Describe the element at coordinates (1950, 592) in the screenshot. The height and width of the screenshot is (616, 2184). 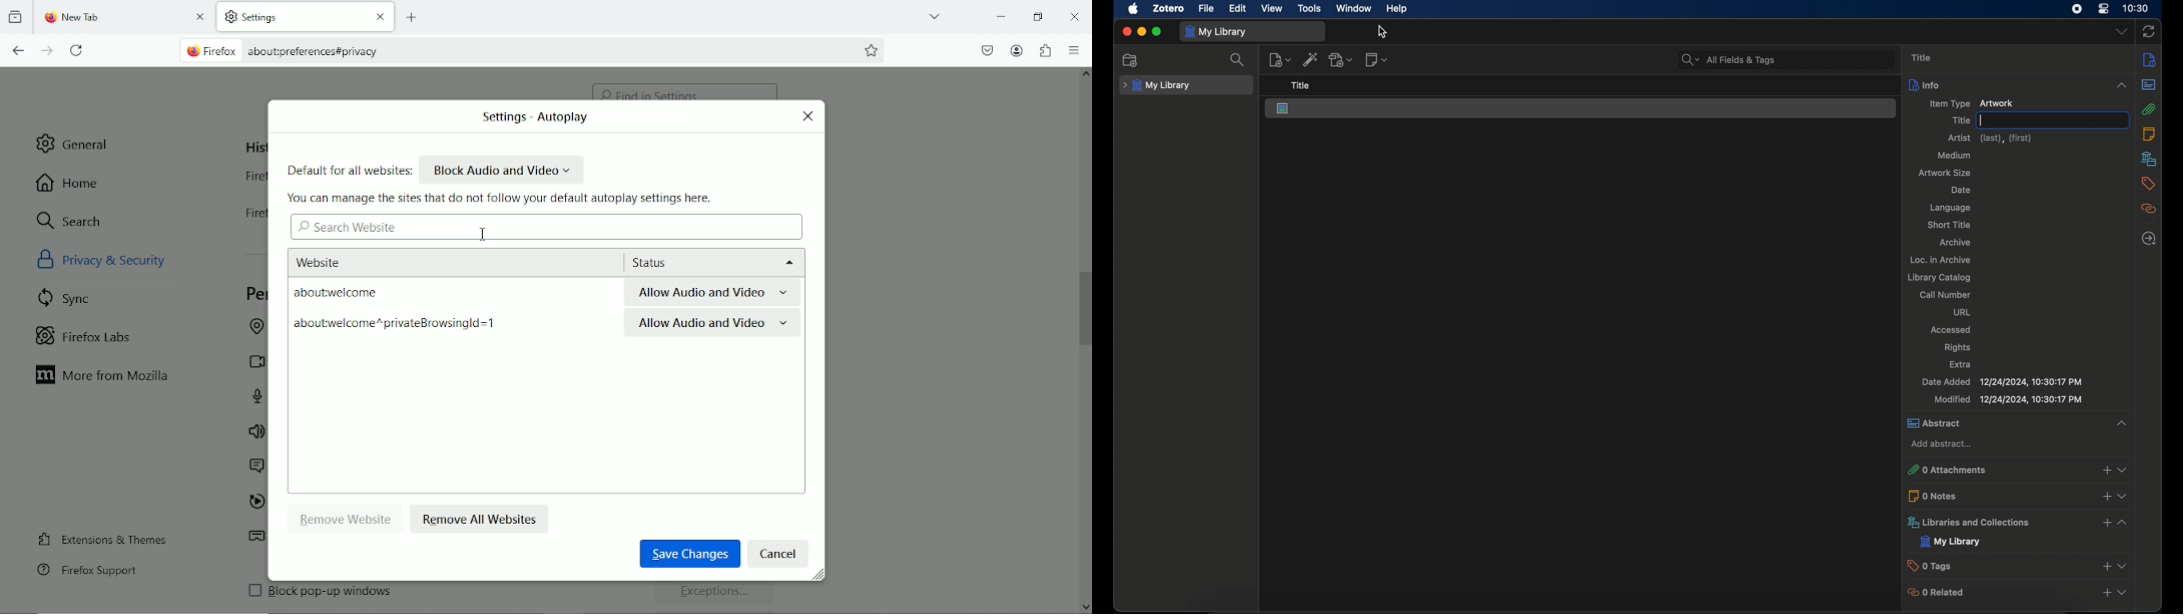
I see `0 related` at that location.